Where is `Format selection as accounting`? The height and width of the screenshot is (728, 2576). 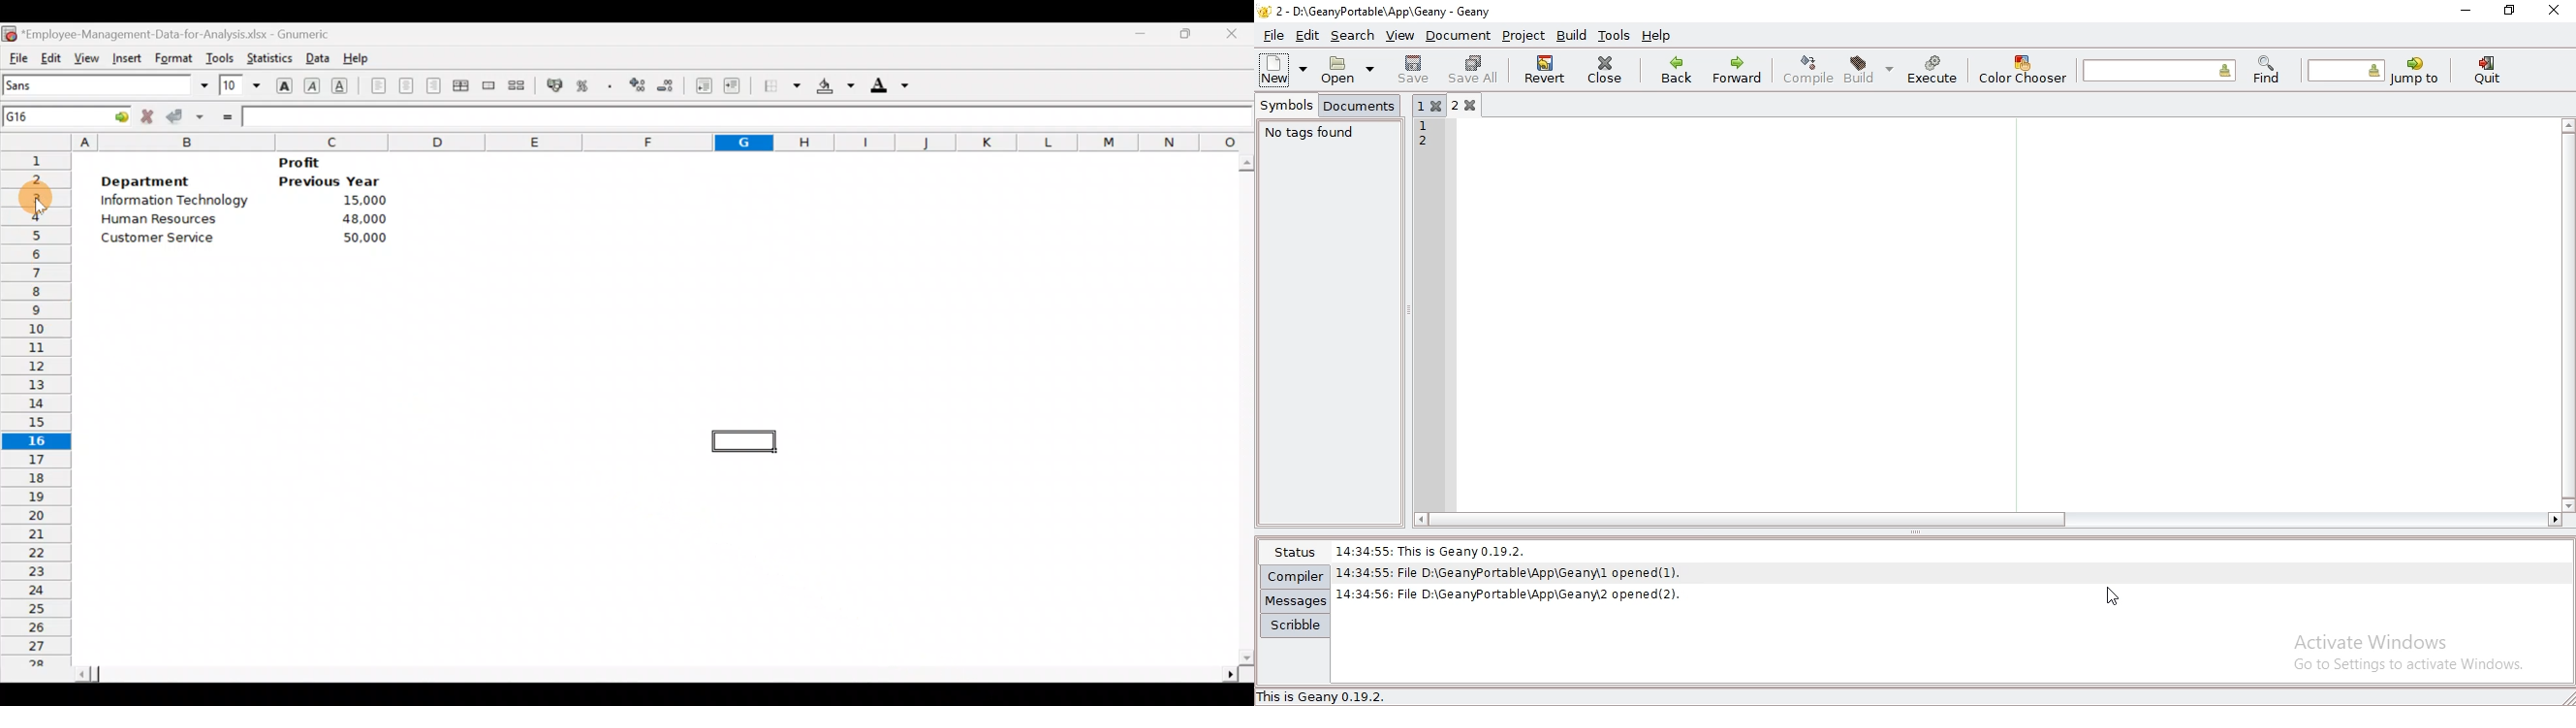
Format selection as accounting is located at coordinates (555, 84).